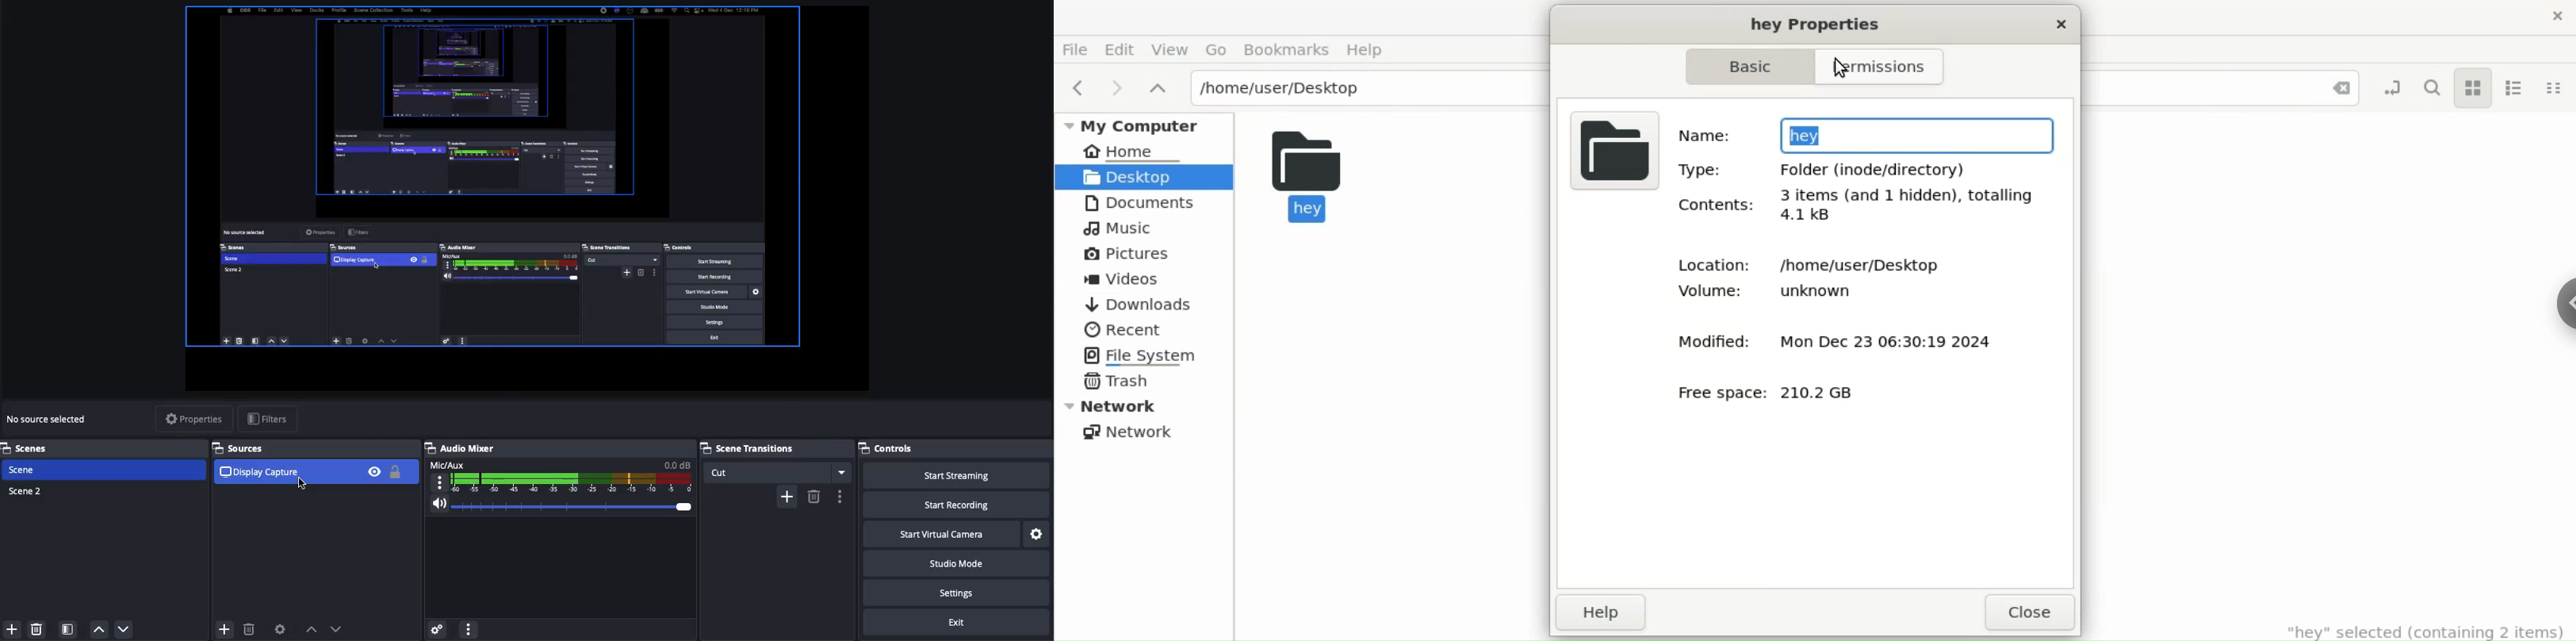 The width and height of the screenshot is (2576, 644). Describe the element at coordinates (251, 629) in the screenshot. I see `delete` at that location.